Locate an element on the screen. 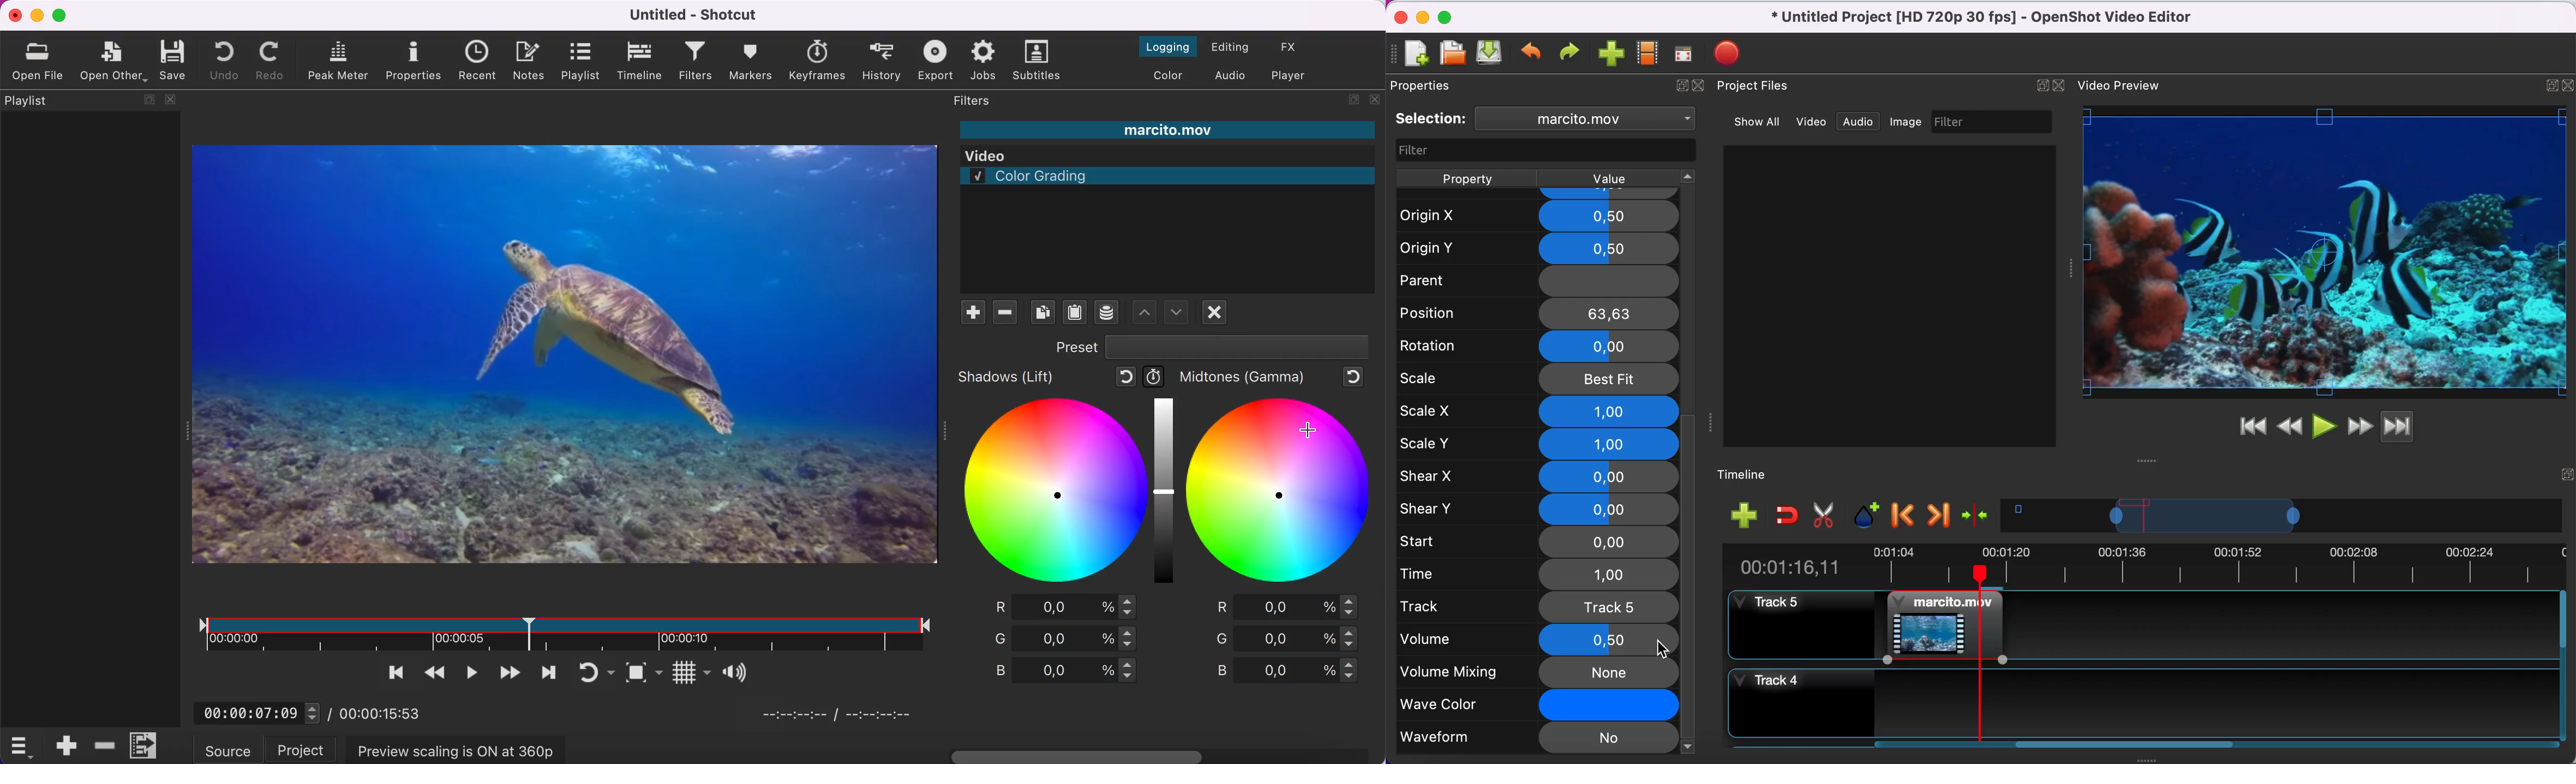  reset to default is located at coordinates (1121, 378).